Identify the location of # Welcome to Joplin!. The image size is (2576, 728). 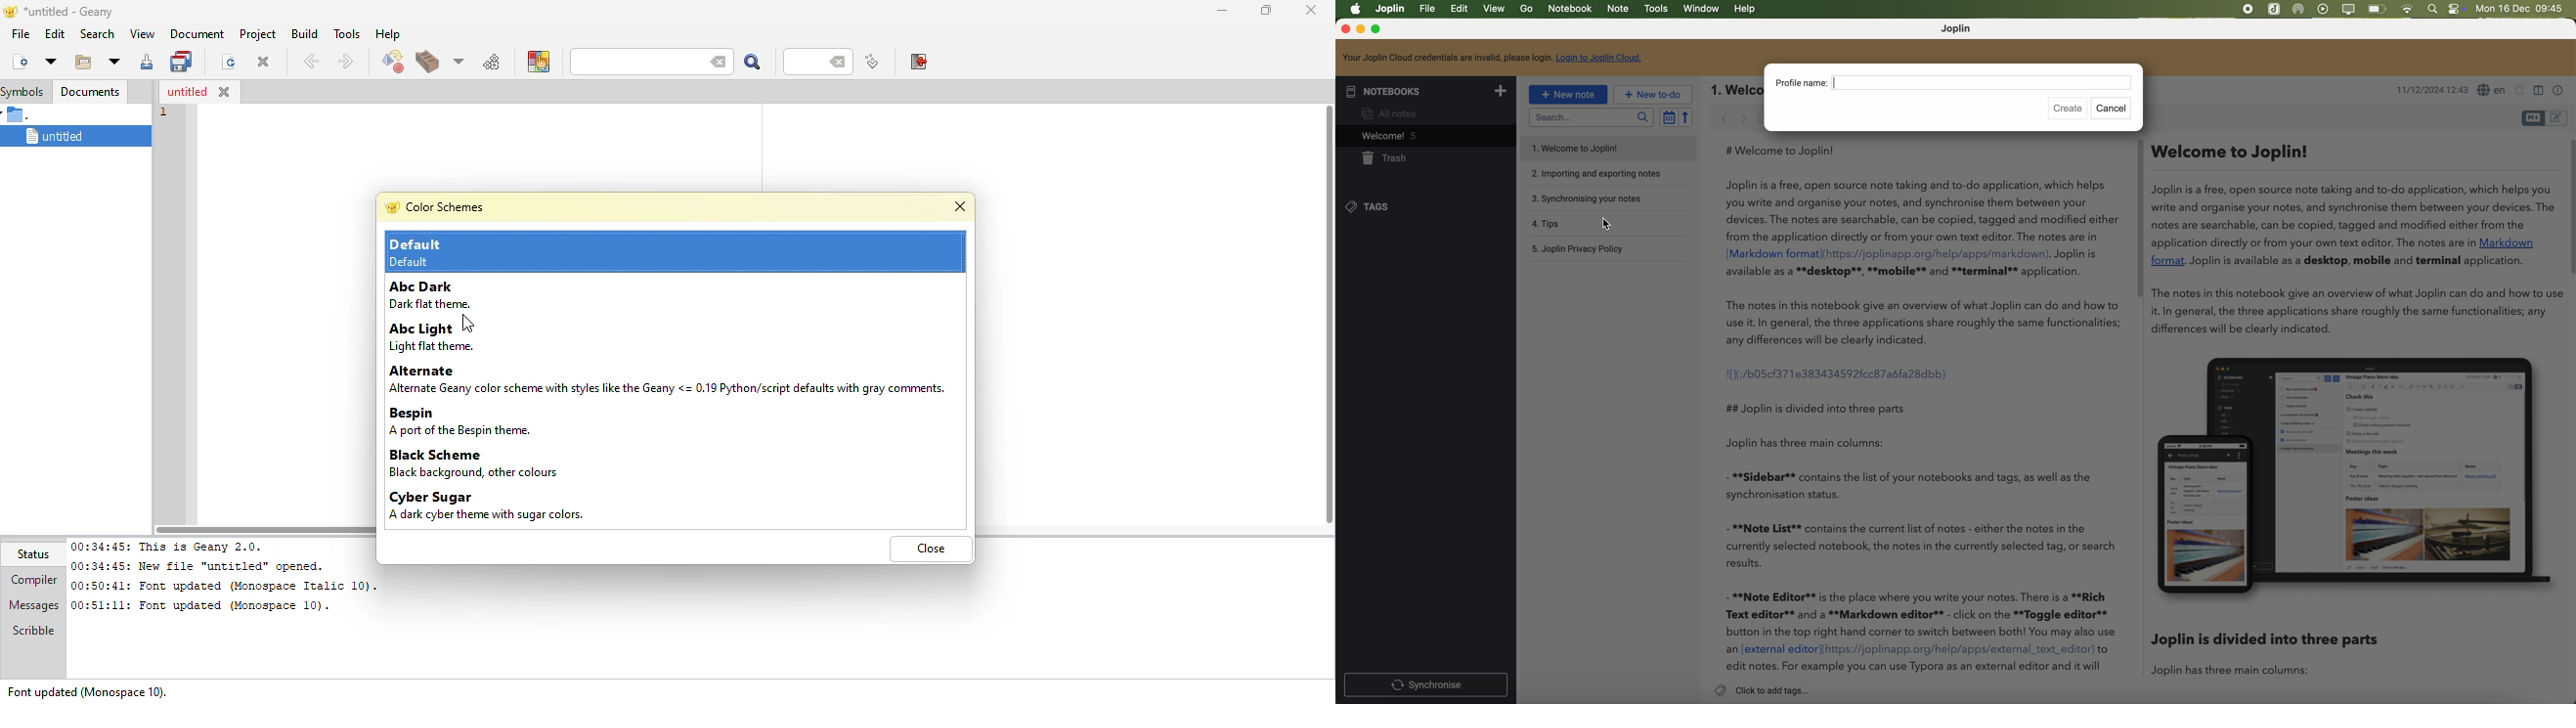
(1785, 150).